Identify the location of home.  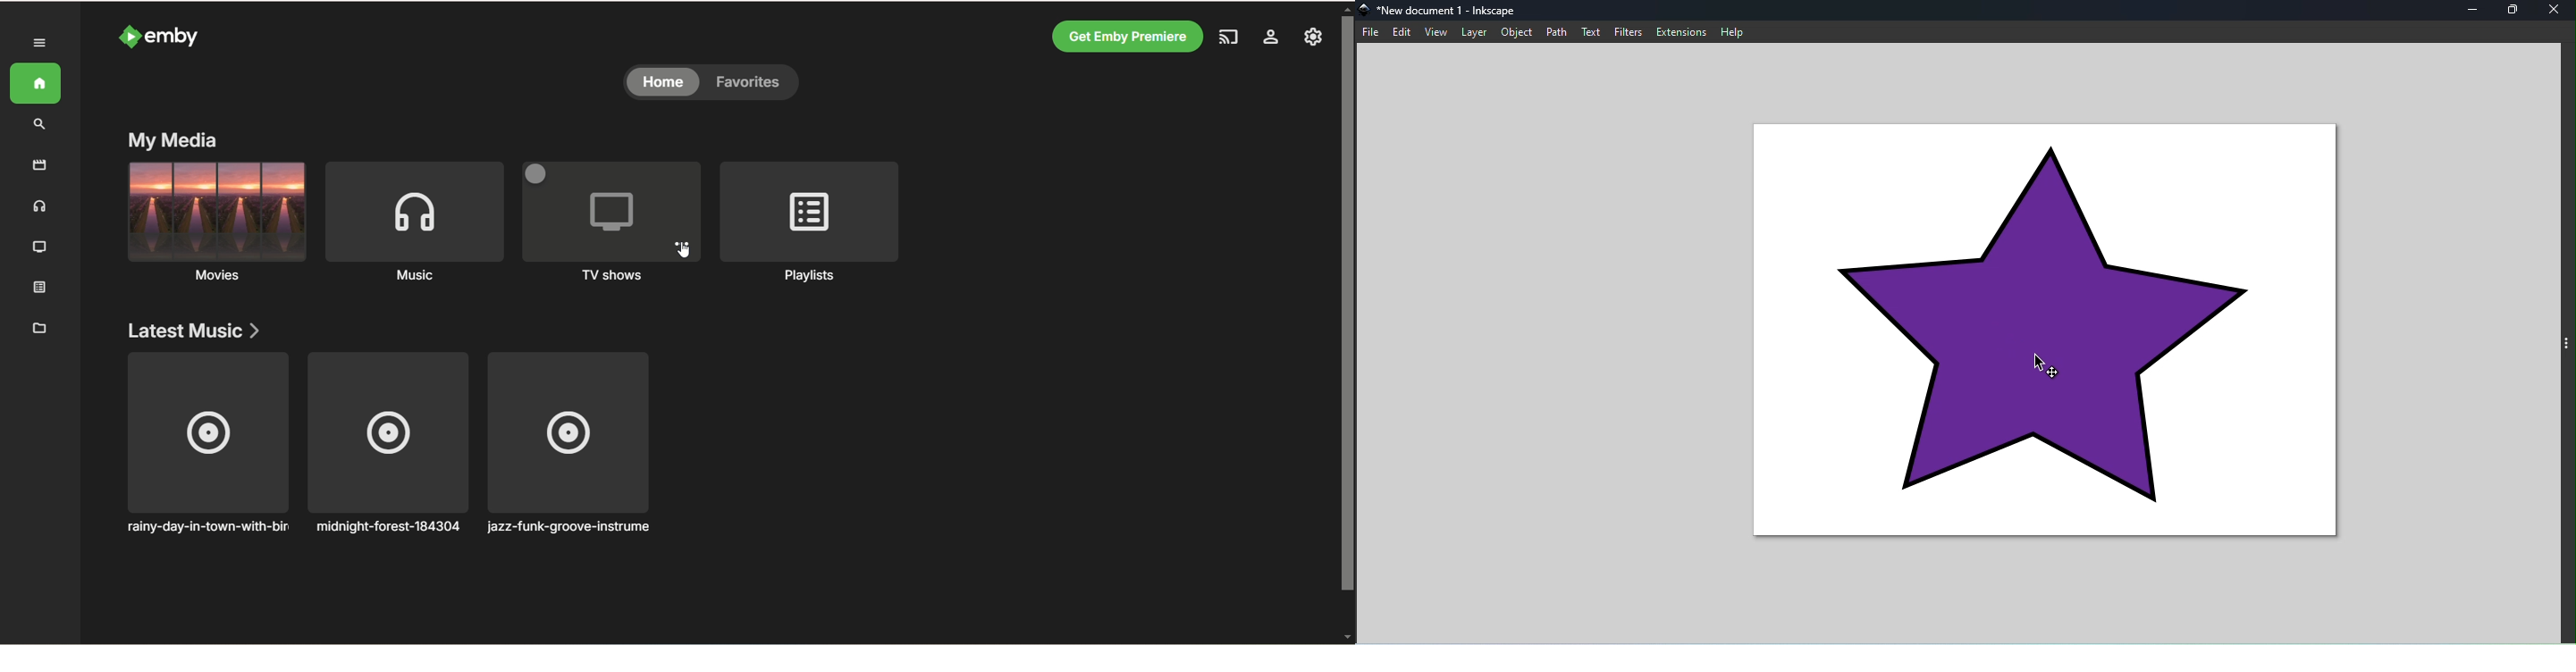
(37, 84).